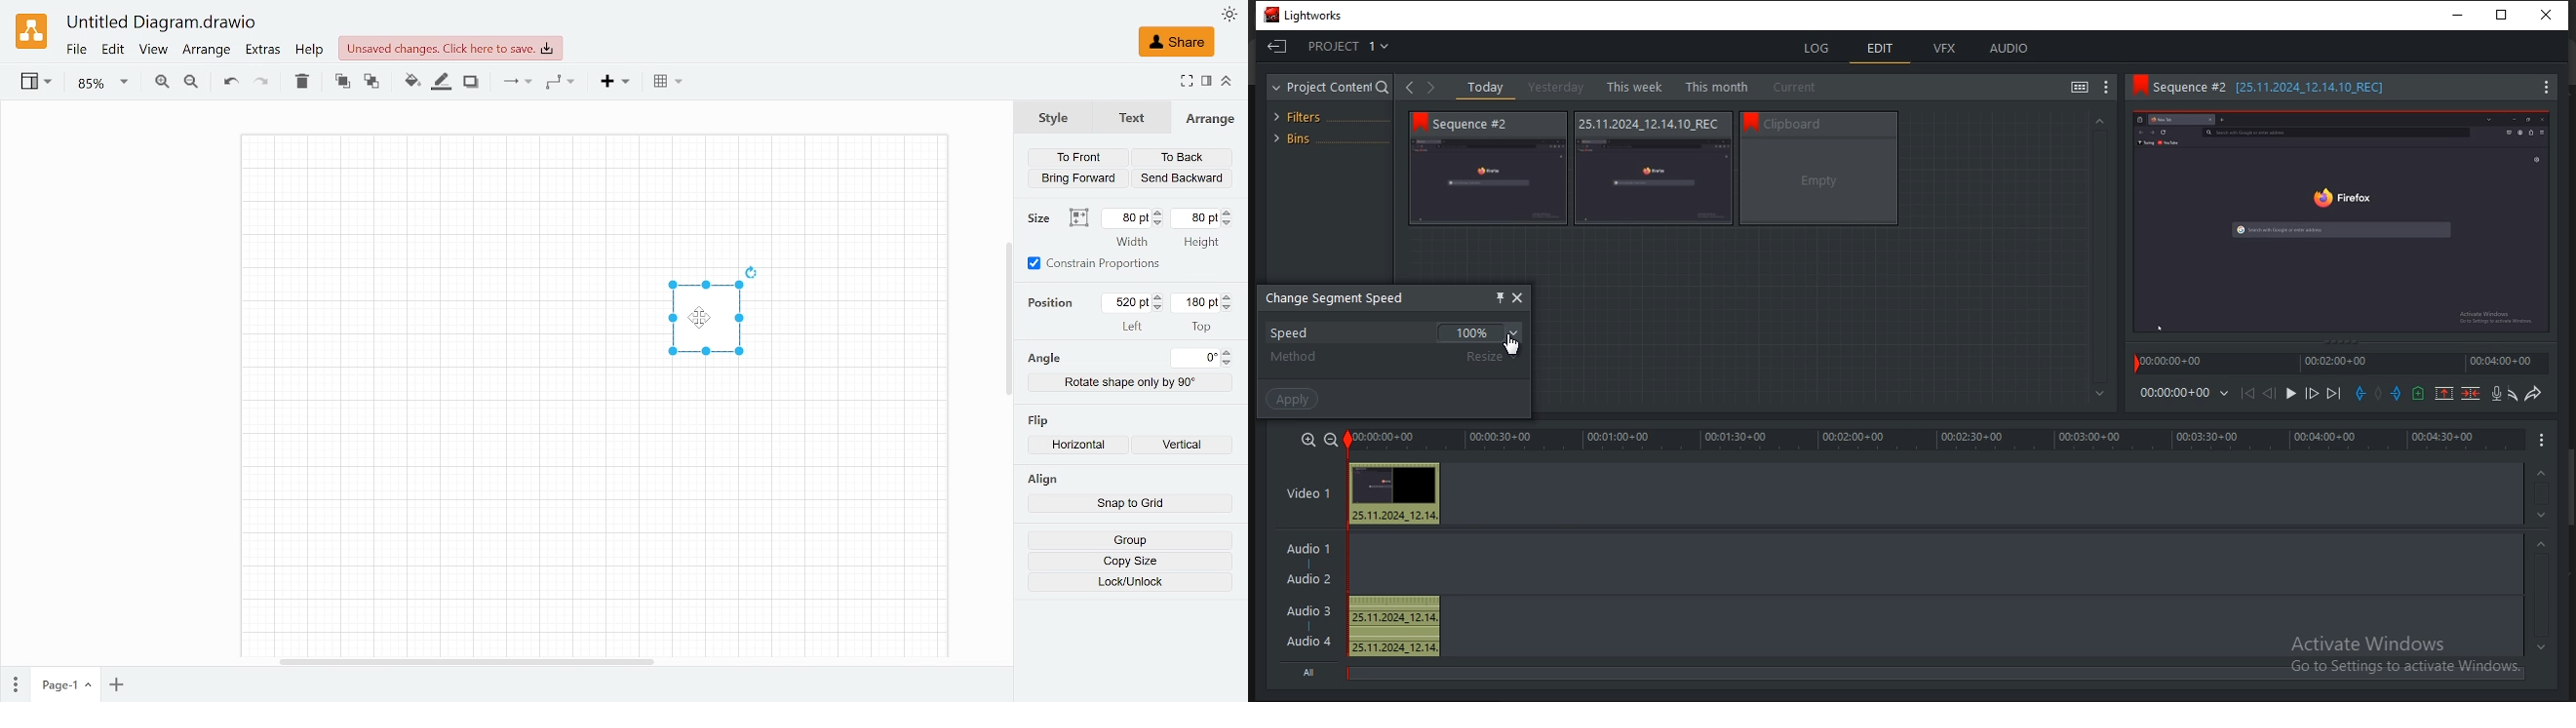 This screenshot has width=2576, height=728. What do you see at coordinates (264, 51) in the screenshot?
I see `Extras` at bounding box center [264, 51].